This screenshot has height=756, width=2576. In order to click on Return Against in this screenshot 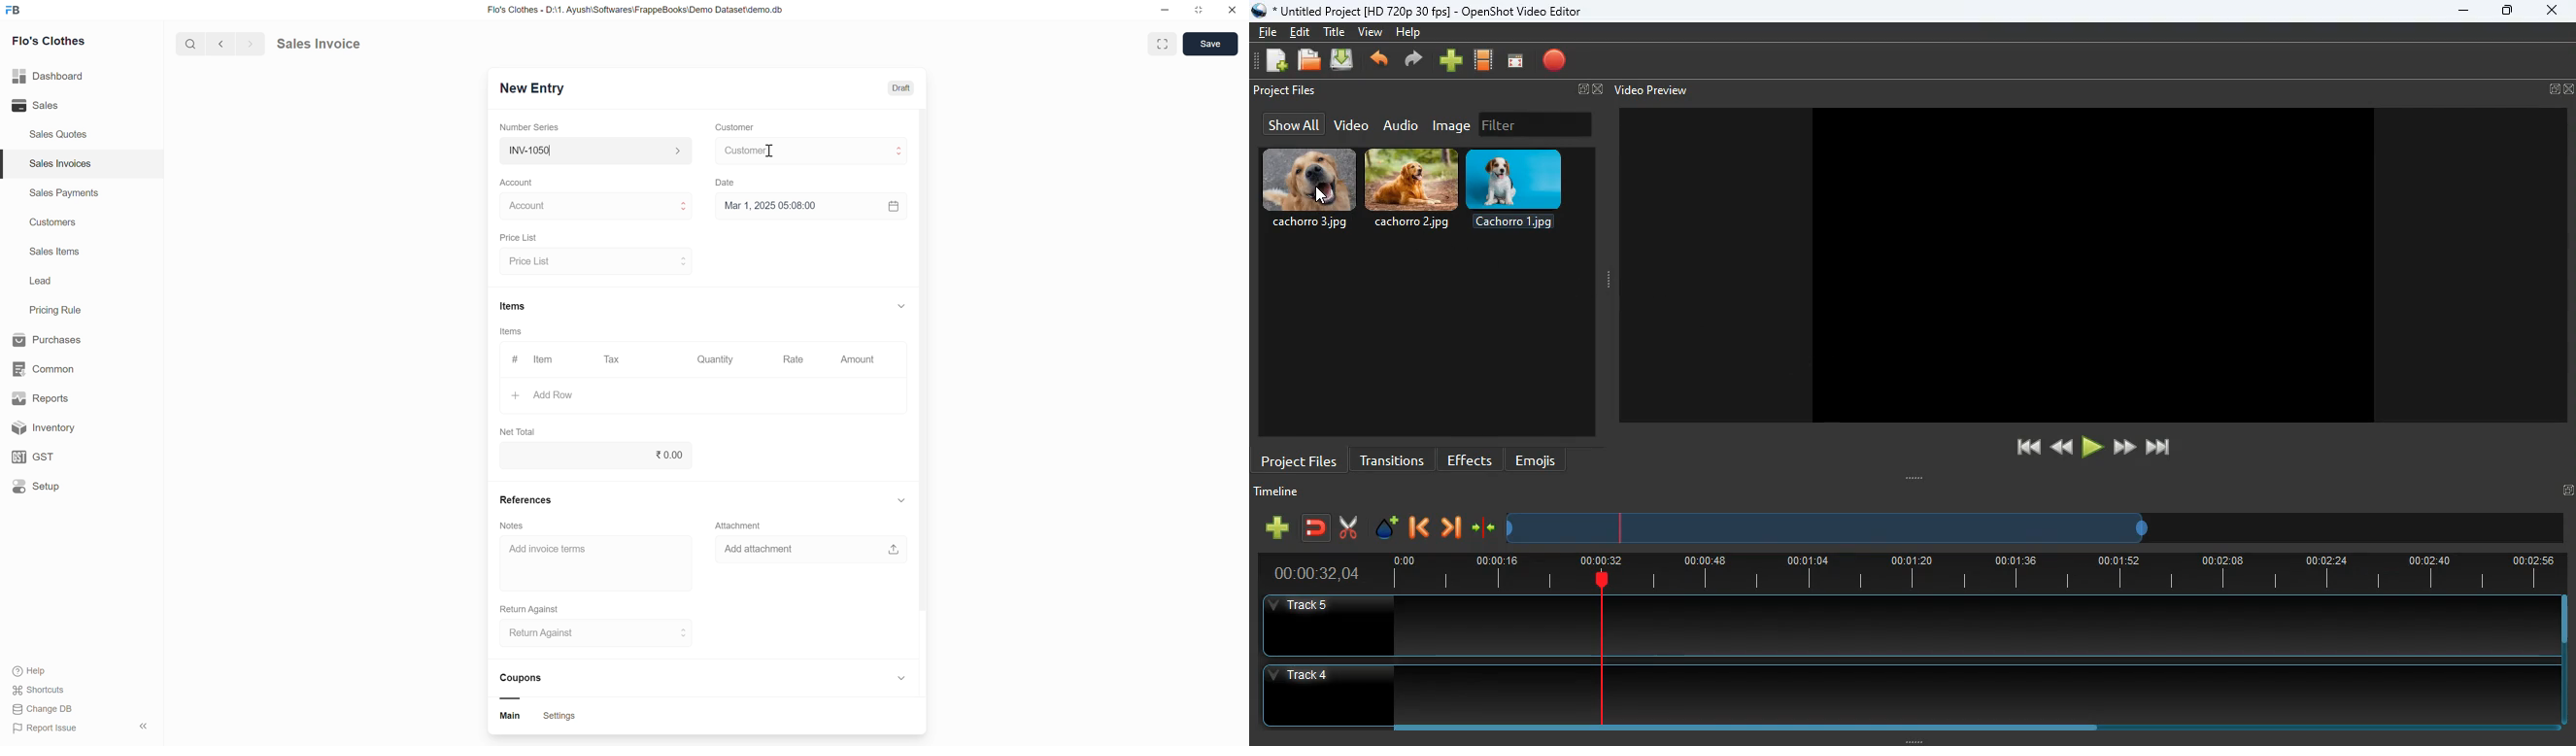, I will do `click(531, 607)`.